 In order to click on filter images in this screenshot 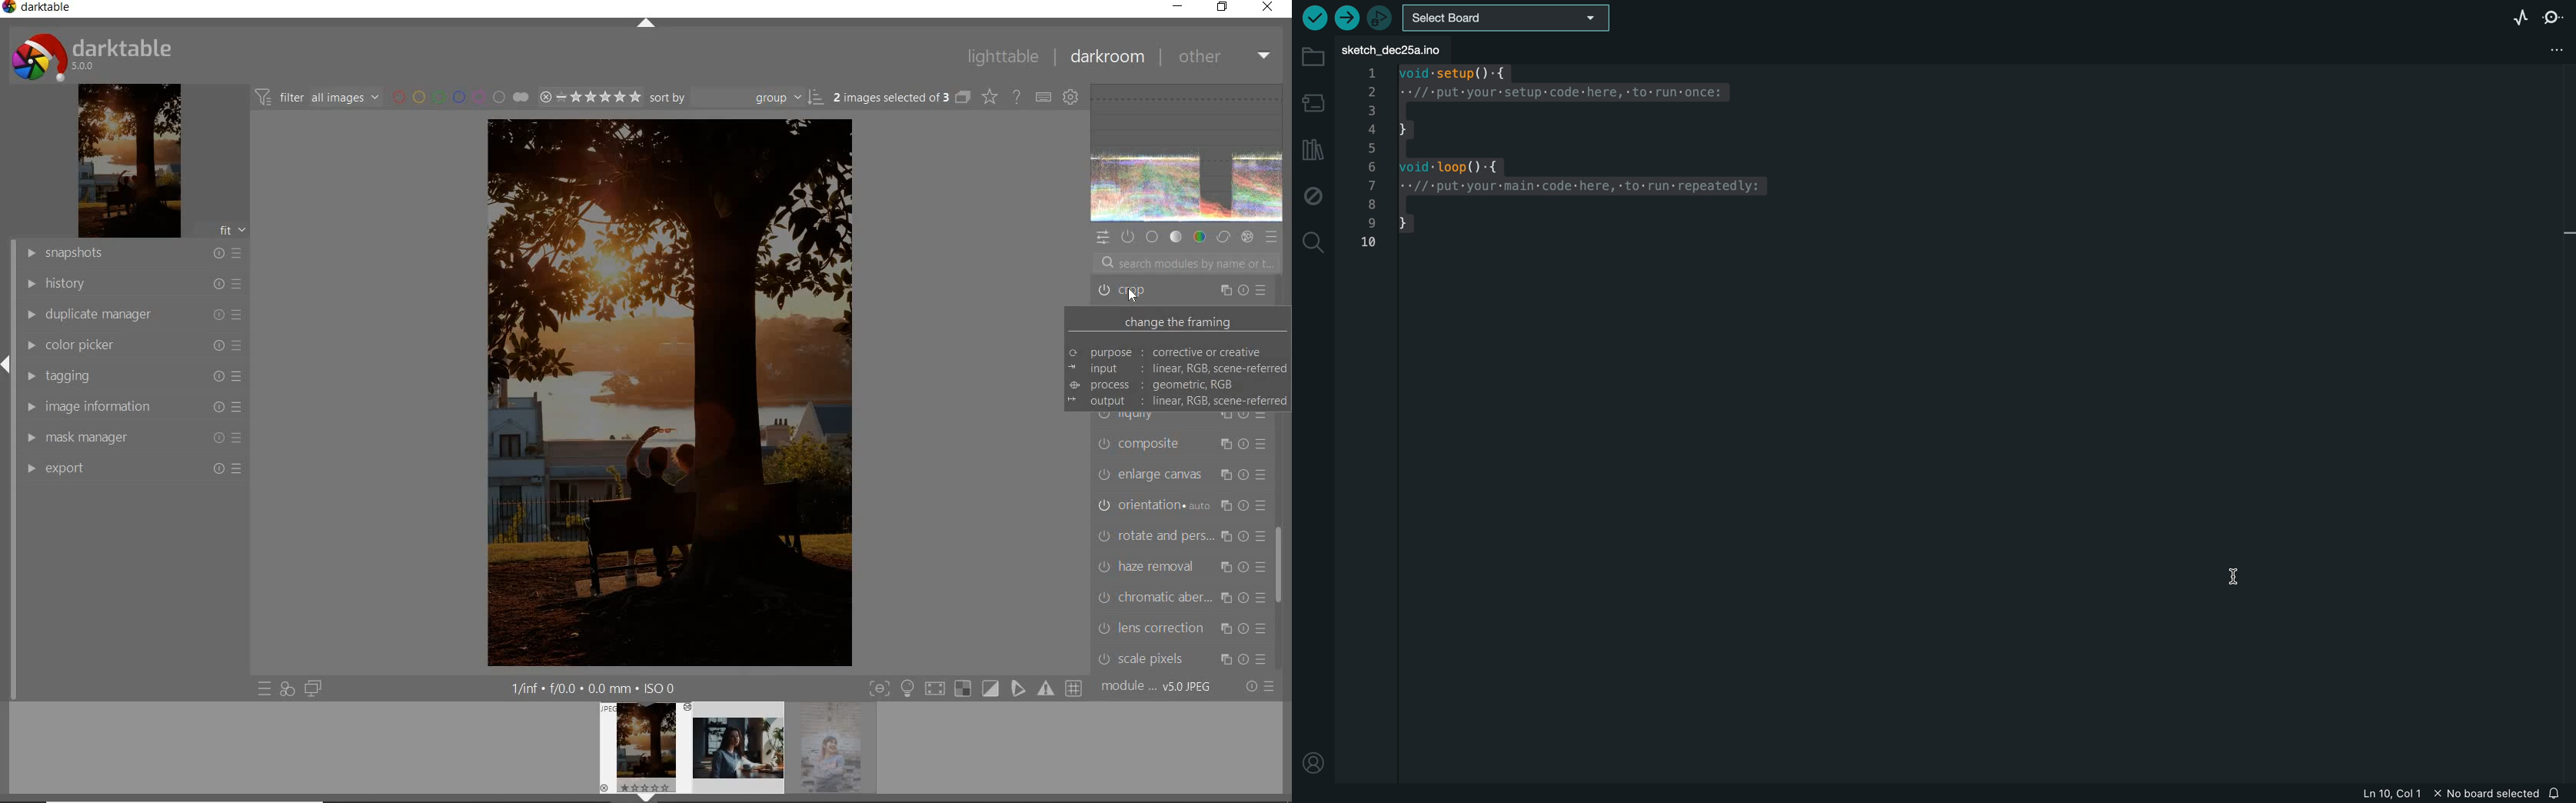, I will do `click(318, 98)`.